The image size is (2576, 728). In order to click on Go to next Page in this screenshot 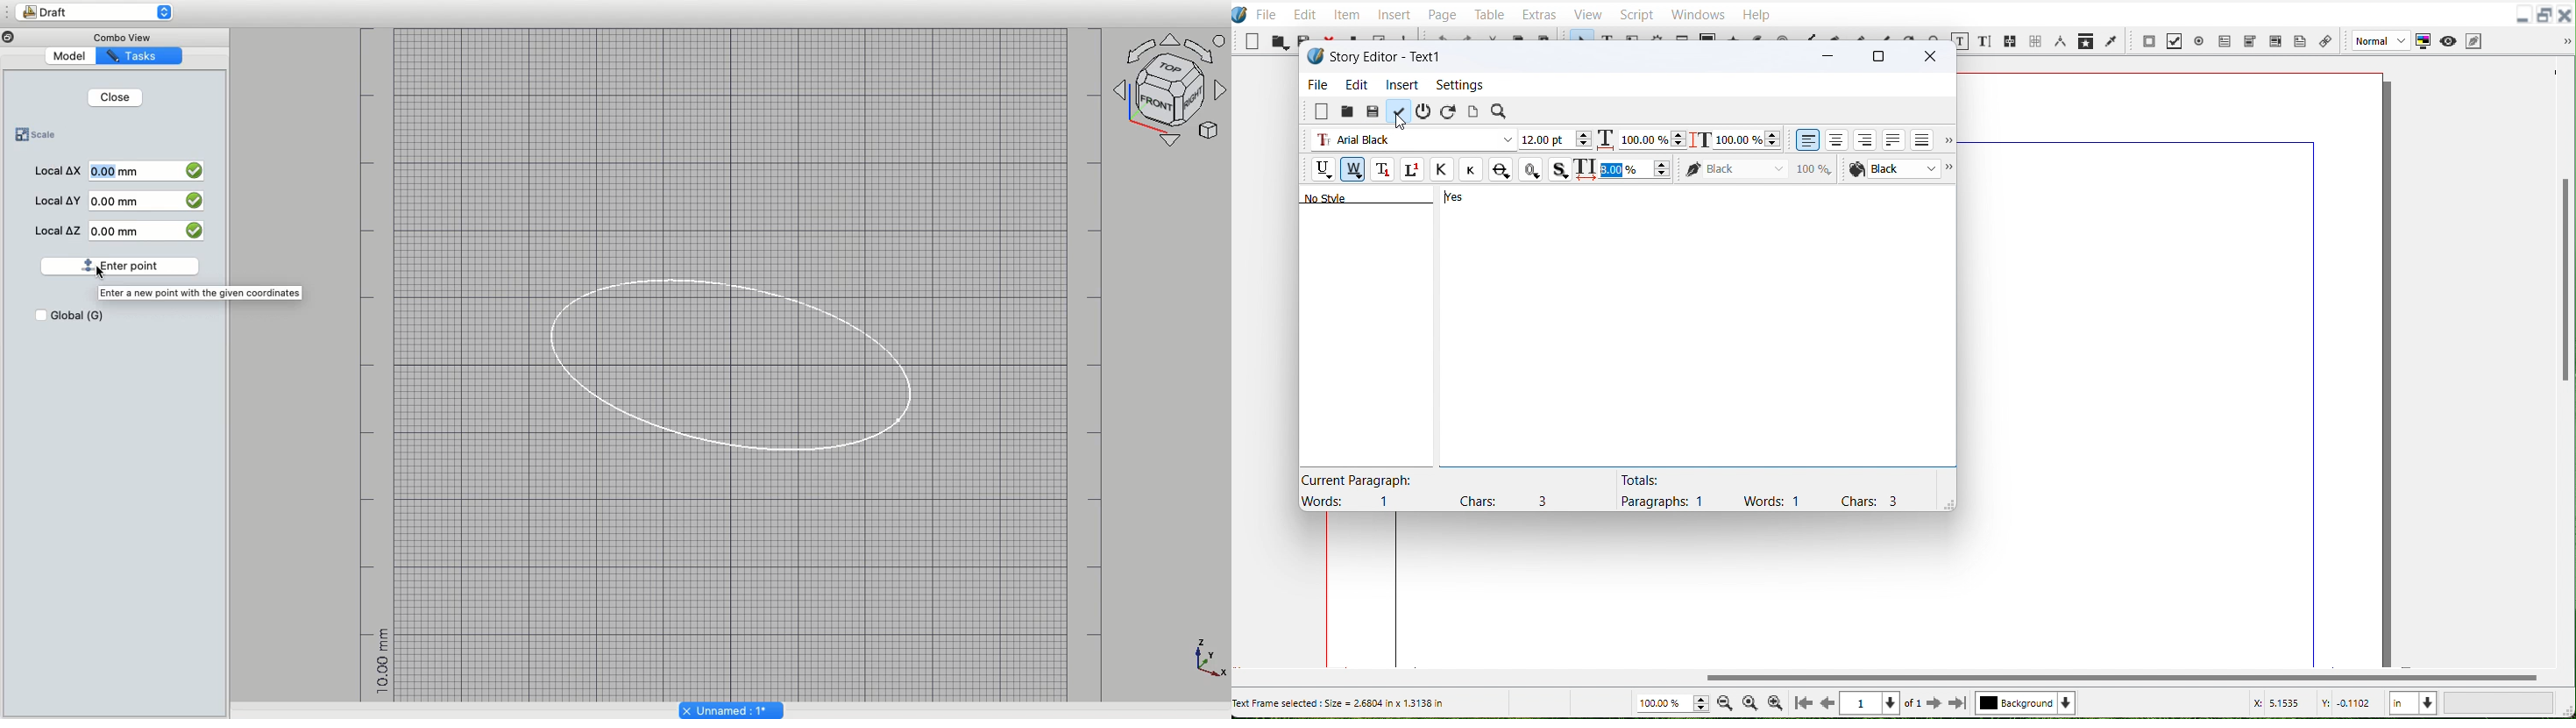, I will do `click(1934, 704)`.